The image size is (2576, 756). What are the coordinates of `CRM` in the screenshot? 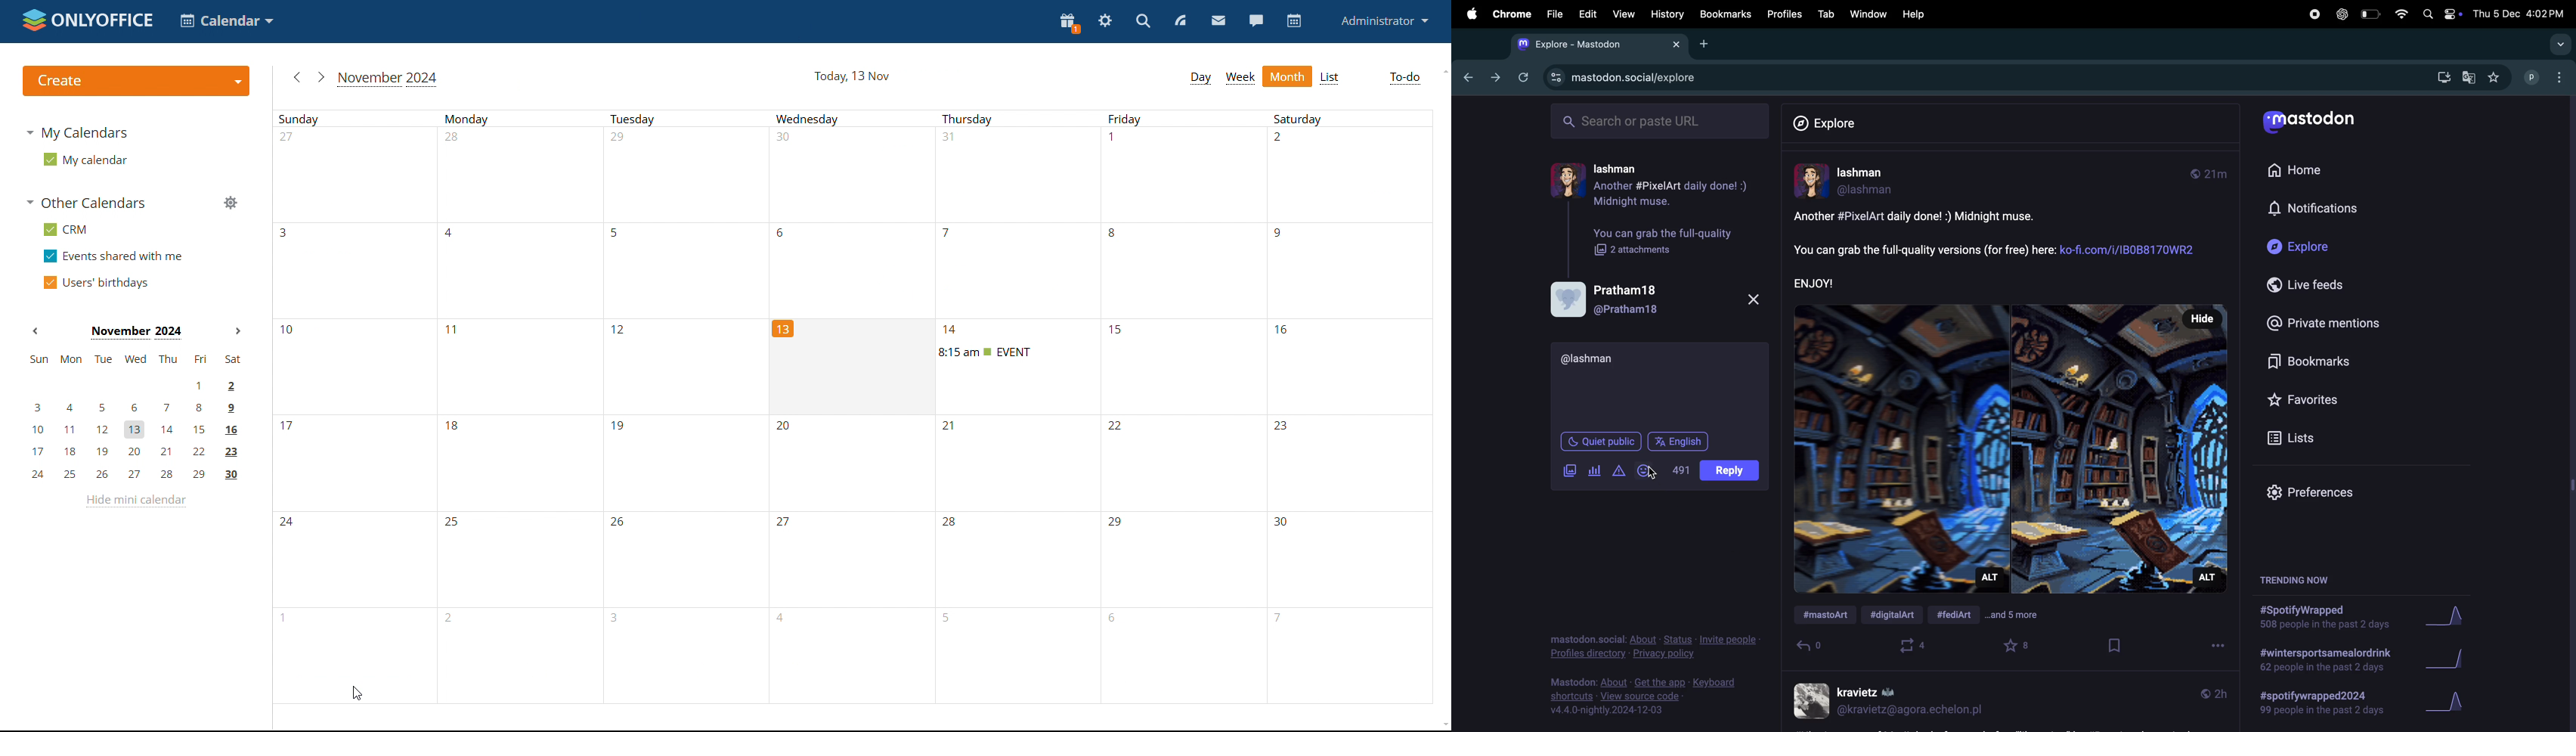 It's located at (66, 229).